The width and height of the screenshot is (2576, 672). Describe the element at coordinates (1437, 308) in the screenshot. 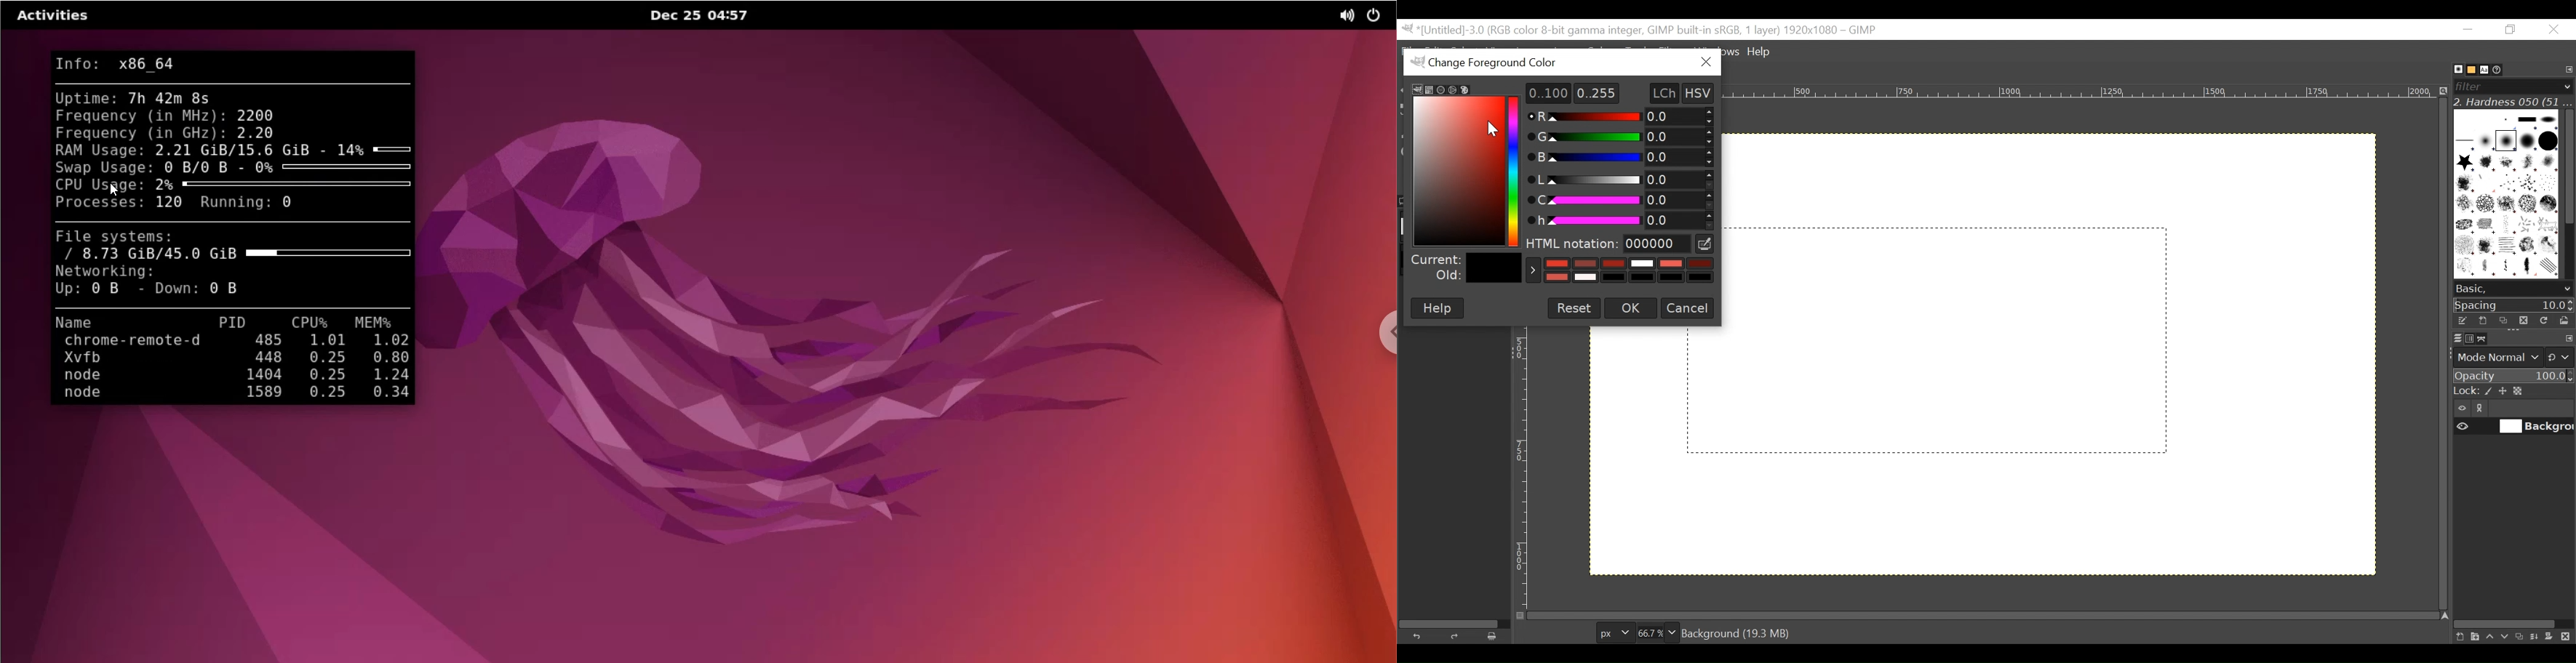

I see `Help` at that location.